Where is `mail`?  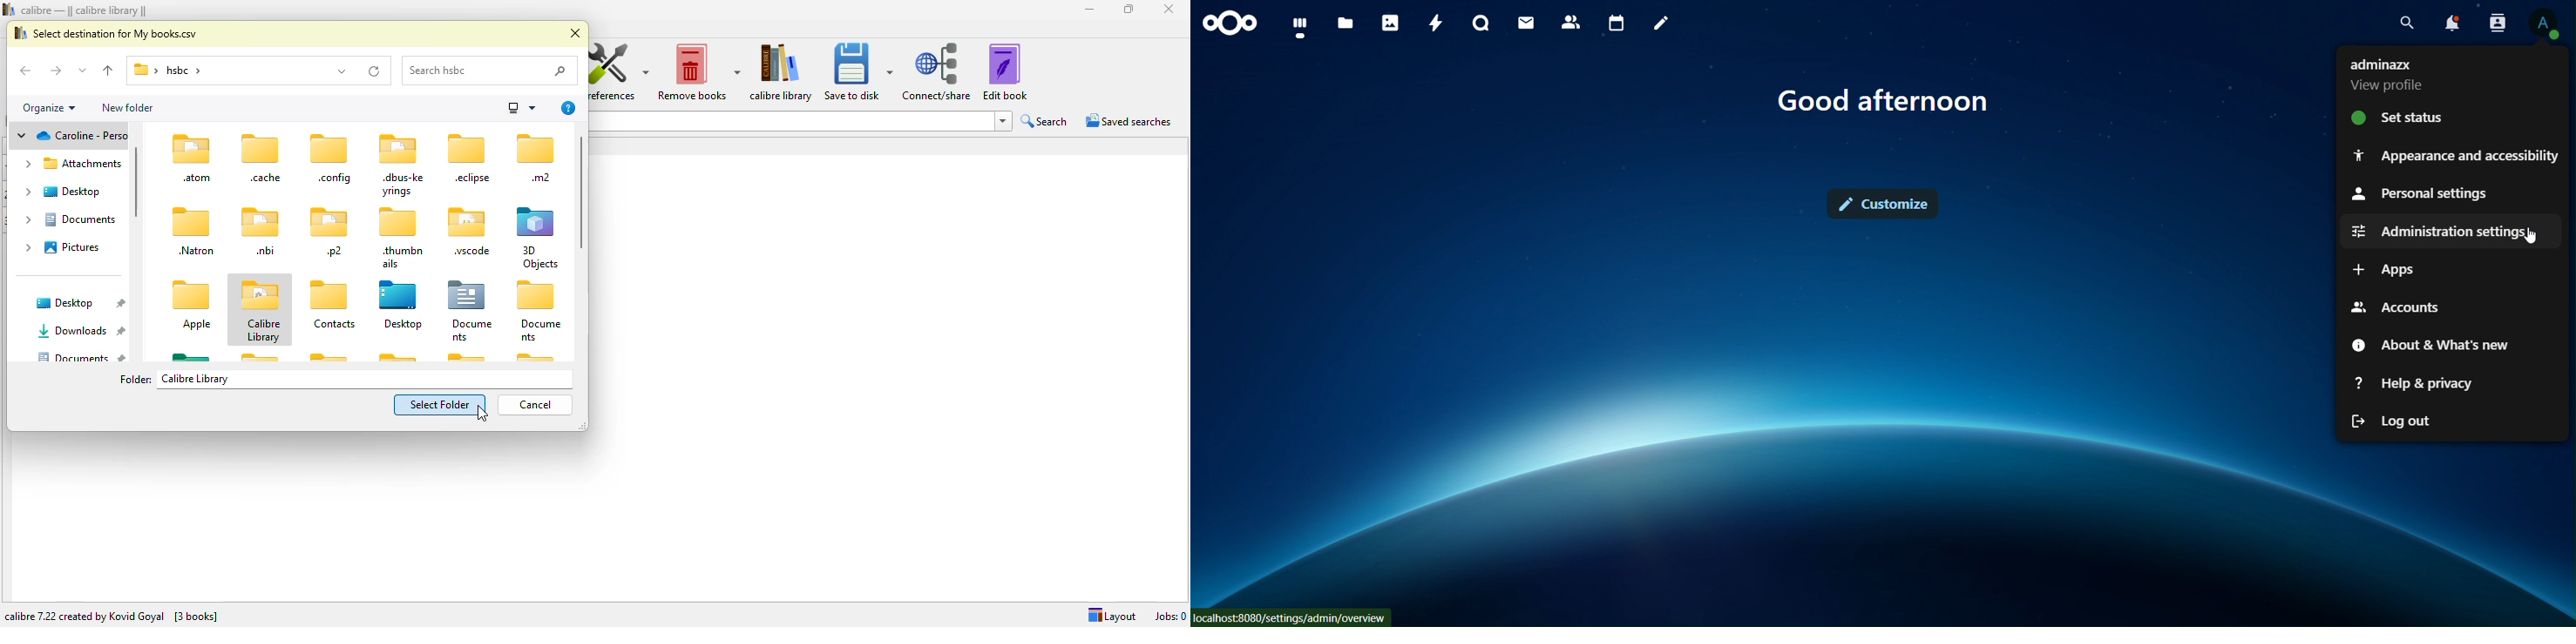 mail is located at coordinates (1525, 23).